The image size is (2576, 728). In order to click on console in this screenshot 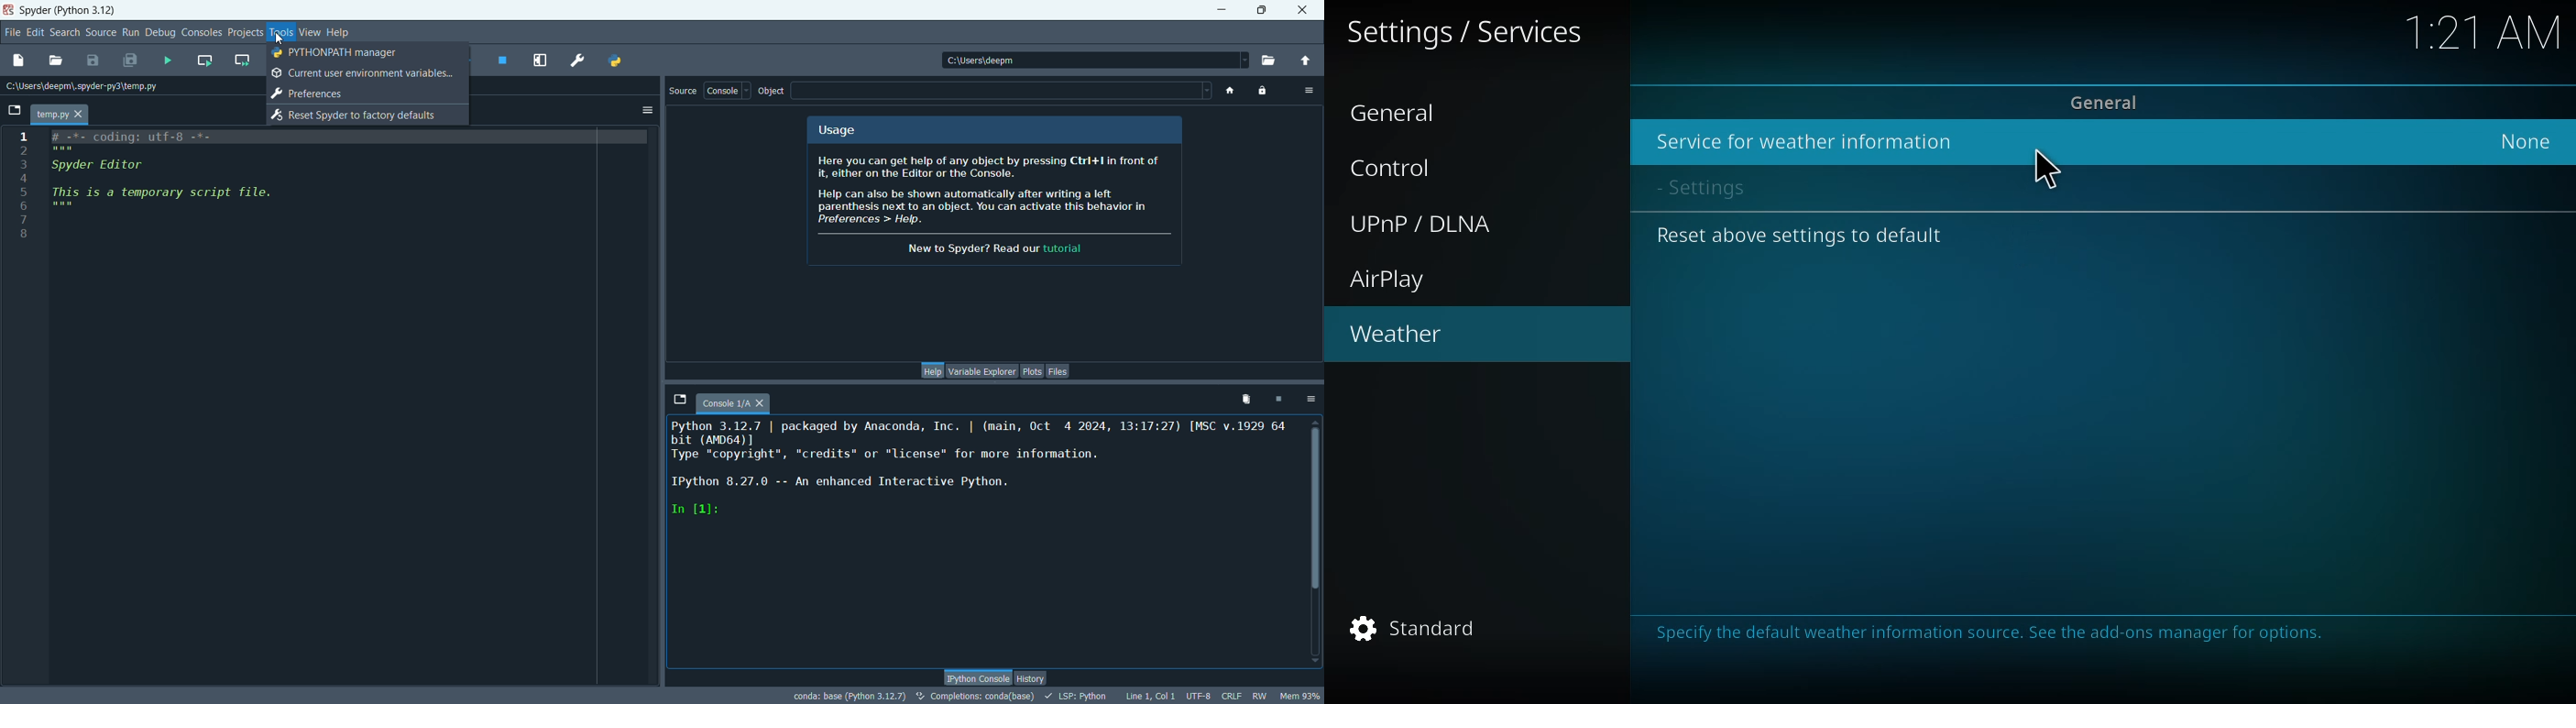, I will do `click(739, 400)`.